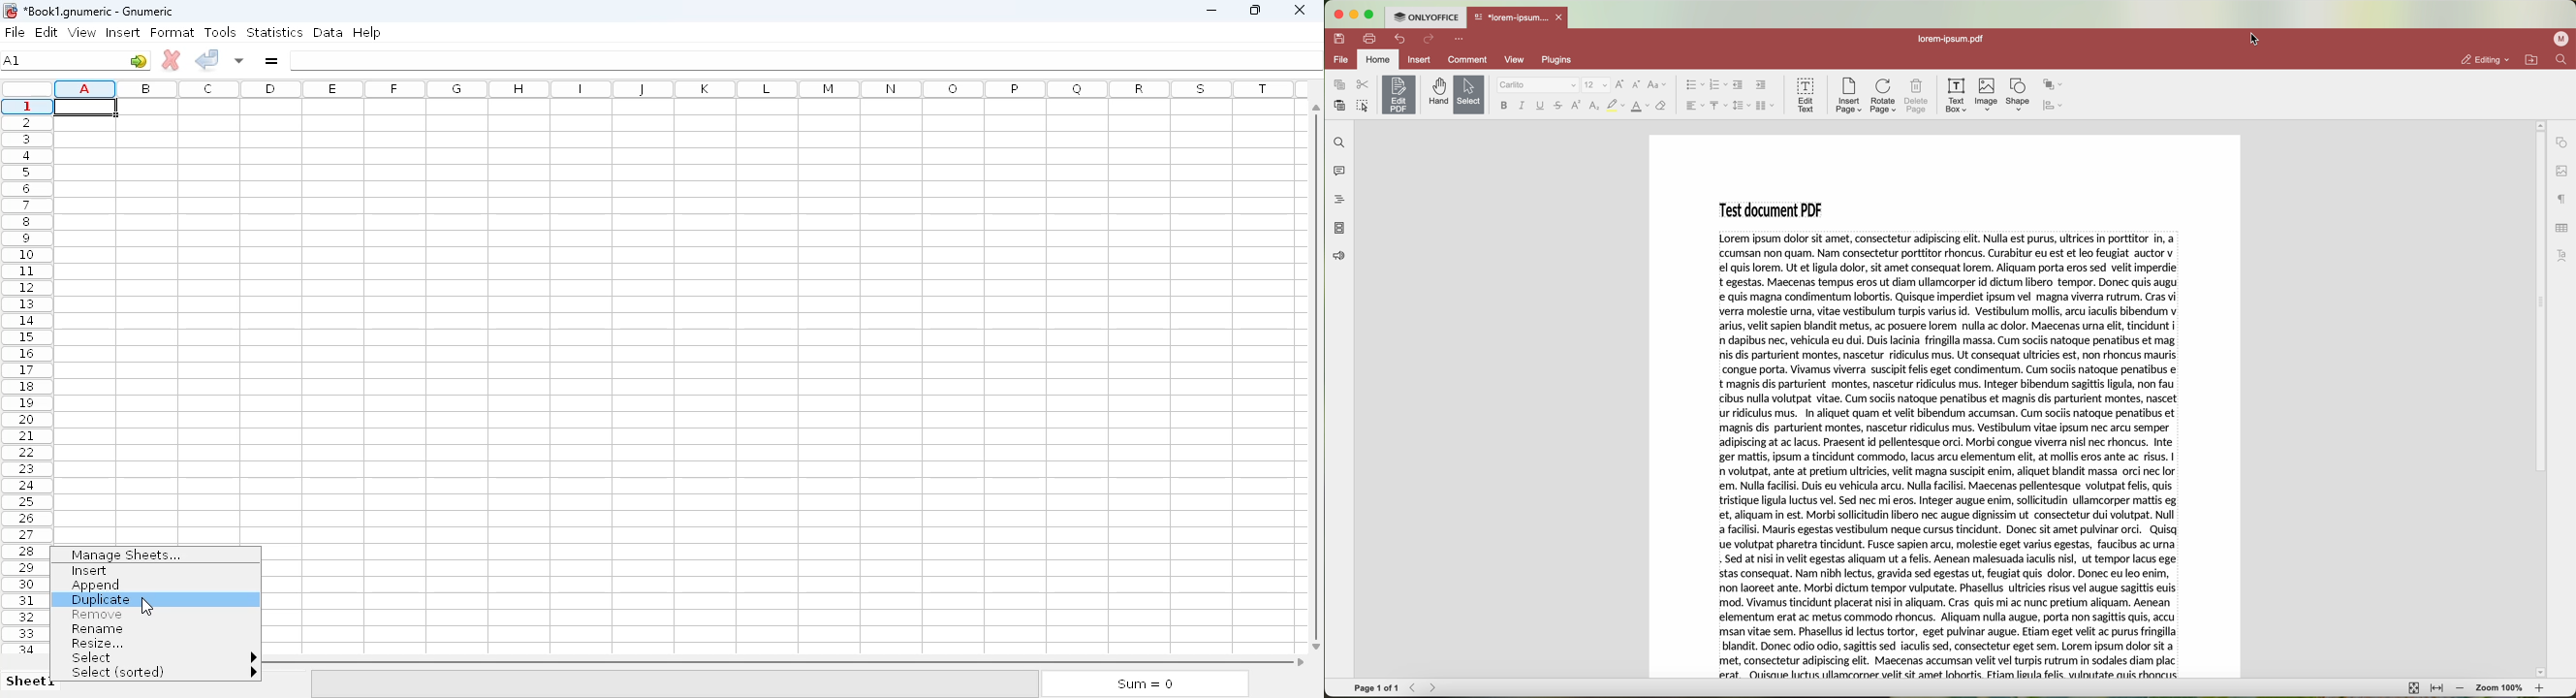 Image resolution: width=2576 pixels, height=700 pixels. What do you see at coordinates (1313, 372) in the screenshot?
I see `vertical scroll bar` at bounding box center [1313, 372].